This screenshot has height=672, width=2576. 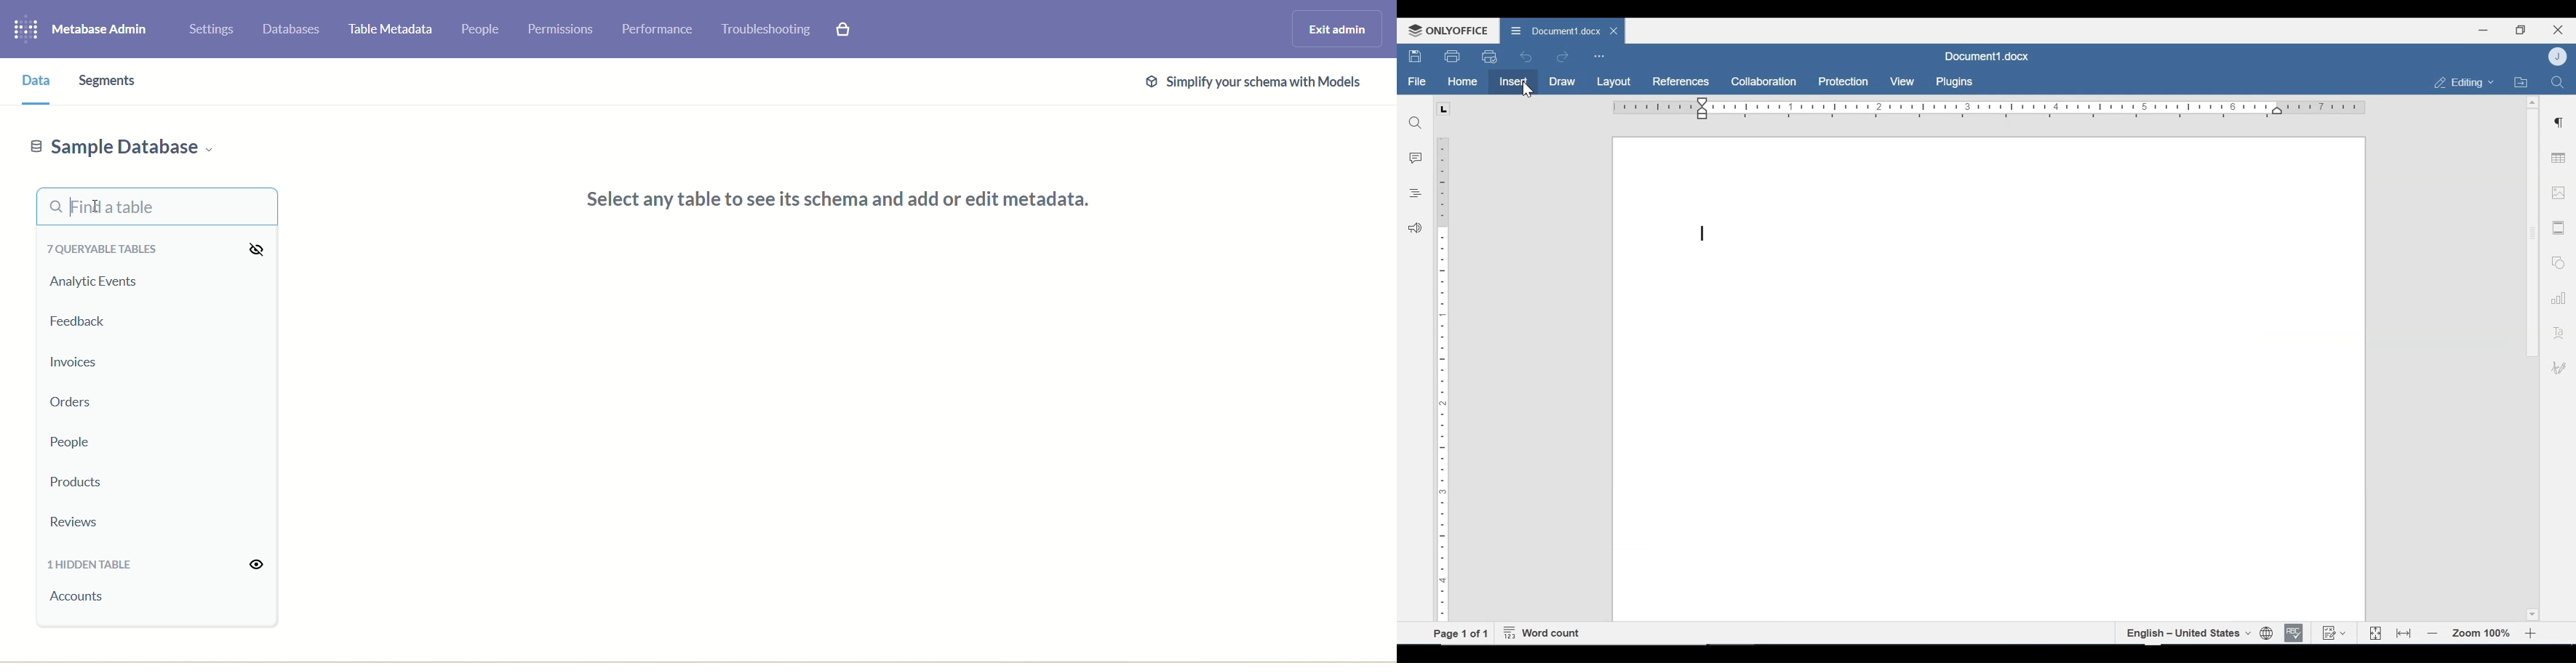 What do you see at coordinates (2556, 297) in the screenshot?
I see `Graph` at bounding box center [2556, 297].